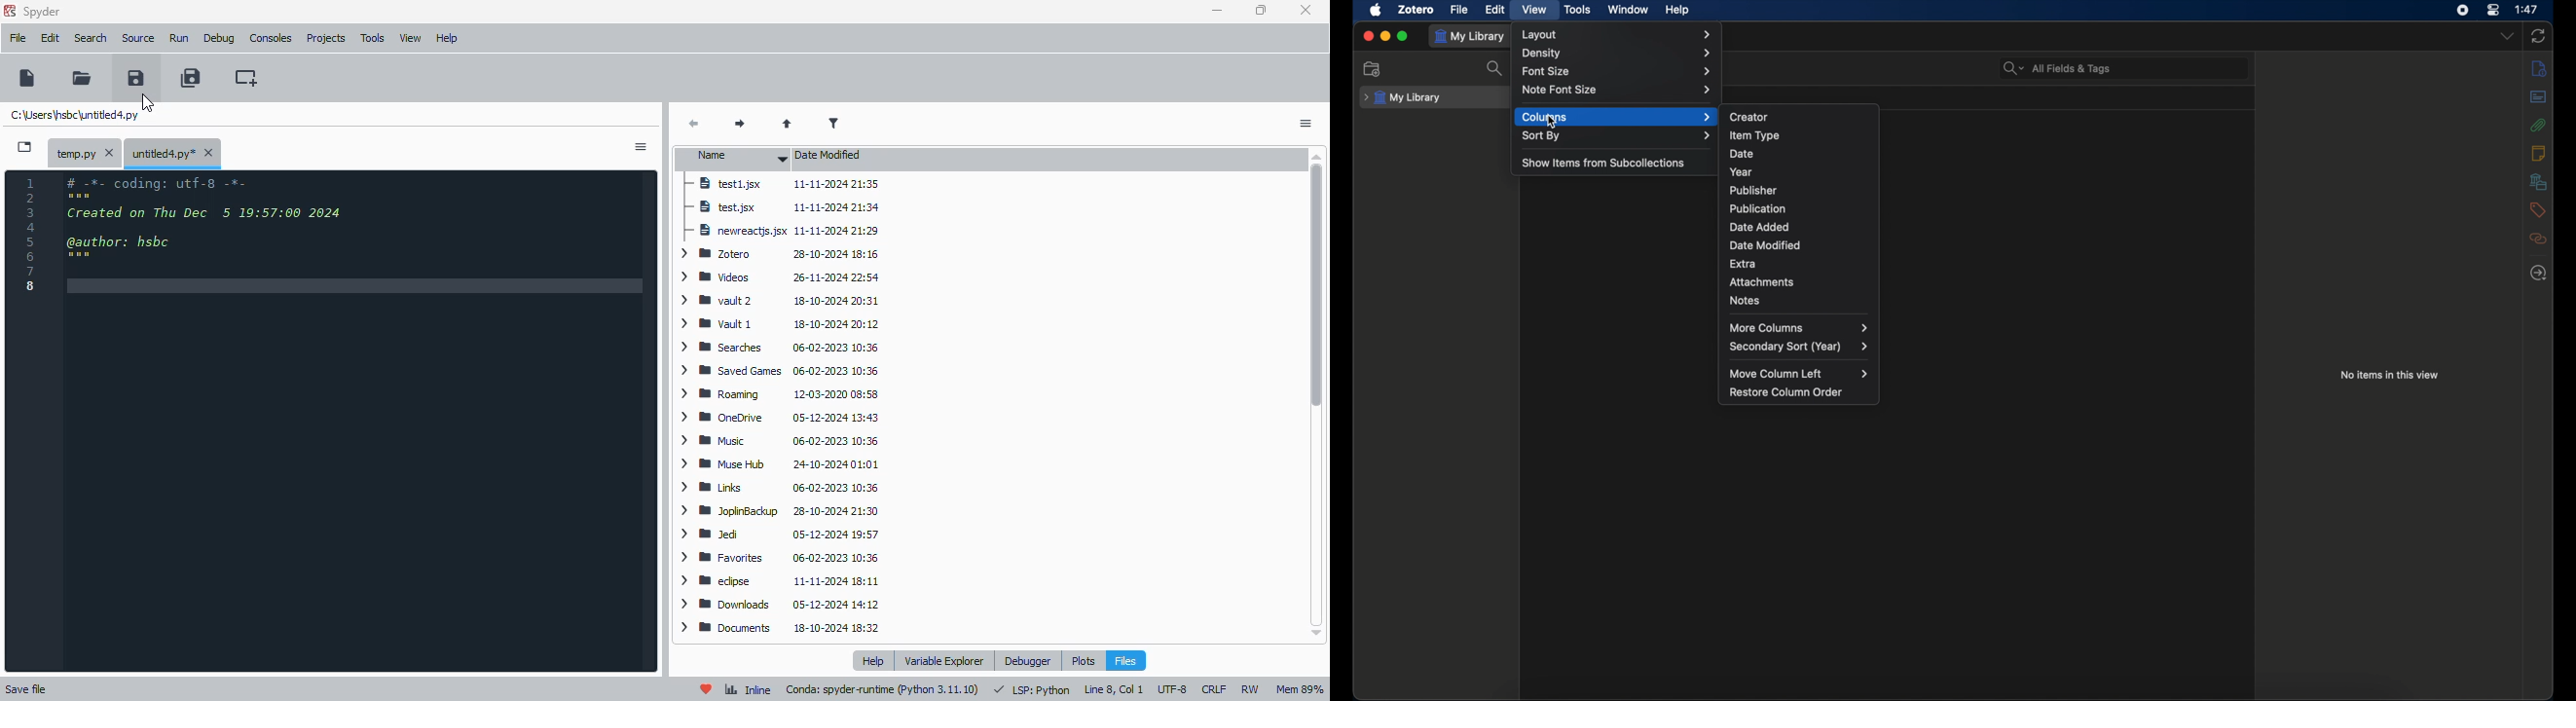 Image resolution: width=2576 pixels, height=728 pixels. What do you see at coordinates (1617, 34) in the screenshot?
I see `layout ` at bounding box center [1617, 34].